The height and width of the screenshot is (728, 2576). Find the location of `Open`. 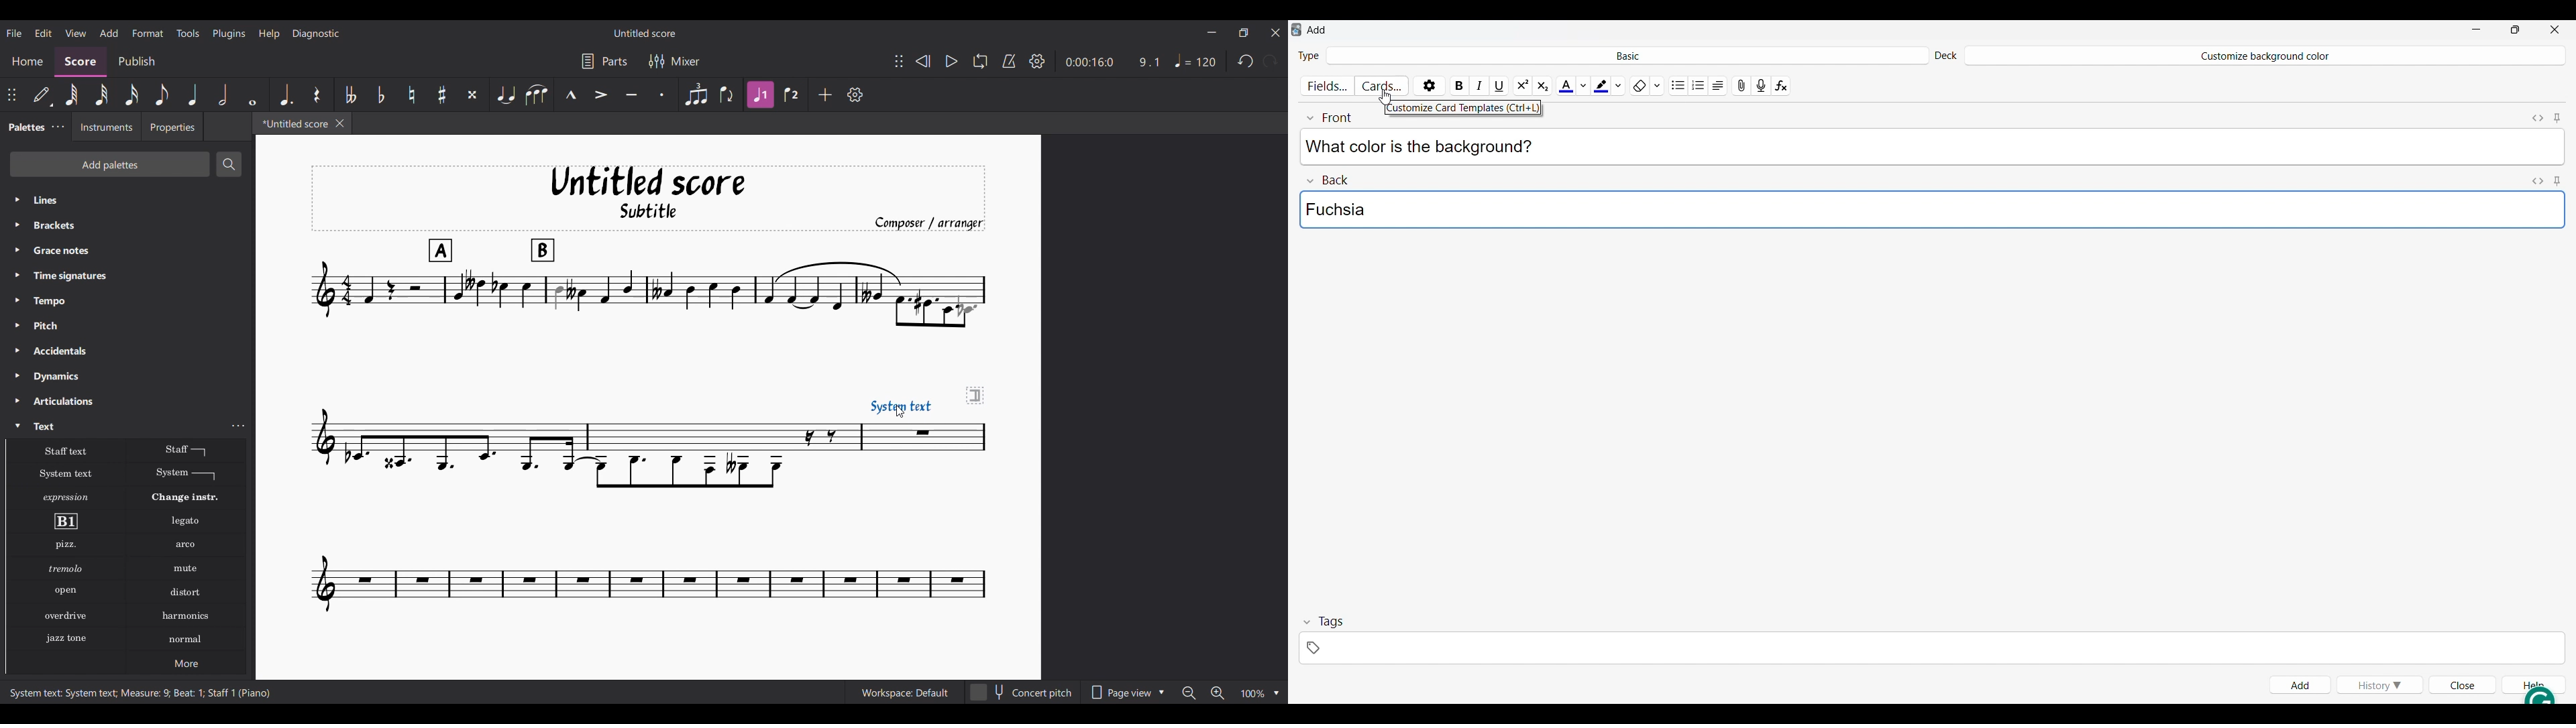

Open is located at coordinates (66, 591).